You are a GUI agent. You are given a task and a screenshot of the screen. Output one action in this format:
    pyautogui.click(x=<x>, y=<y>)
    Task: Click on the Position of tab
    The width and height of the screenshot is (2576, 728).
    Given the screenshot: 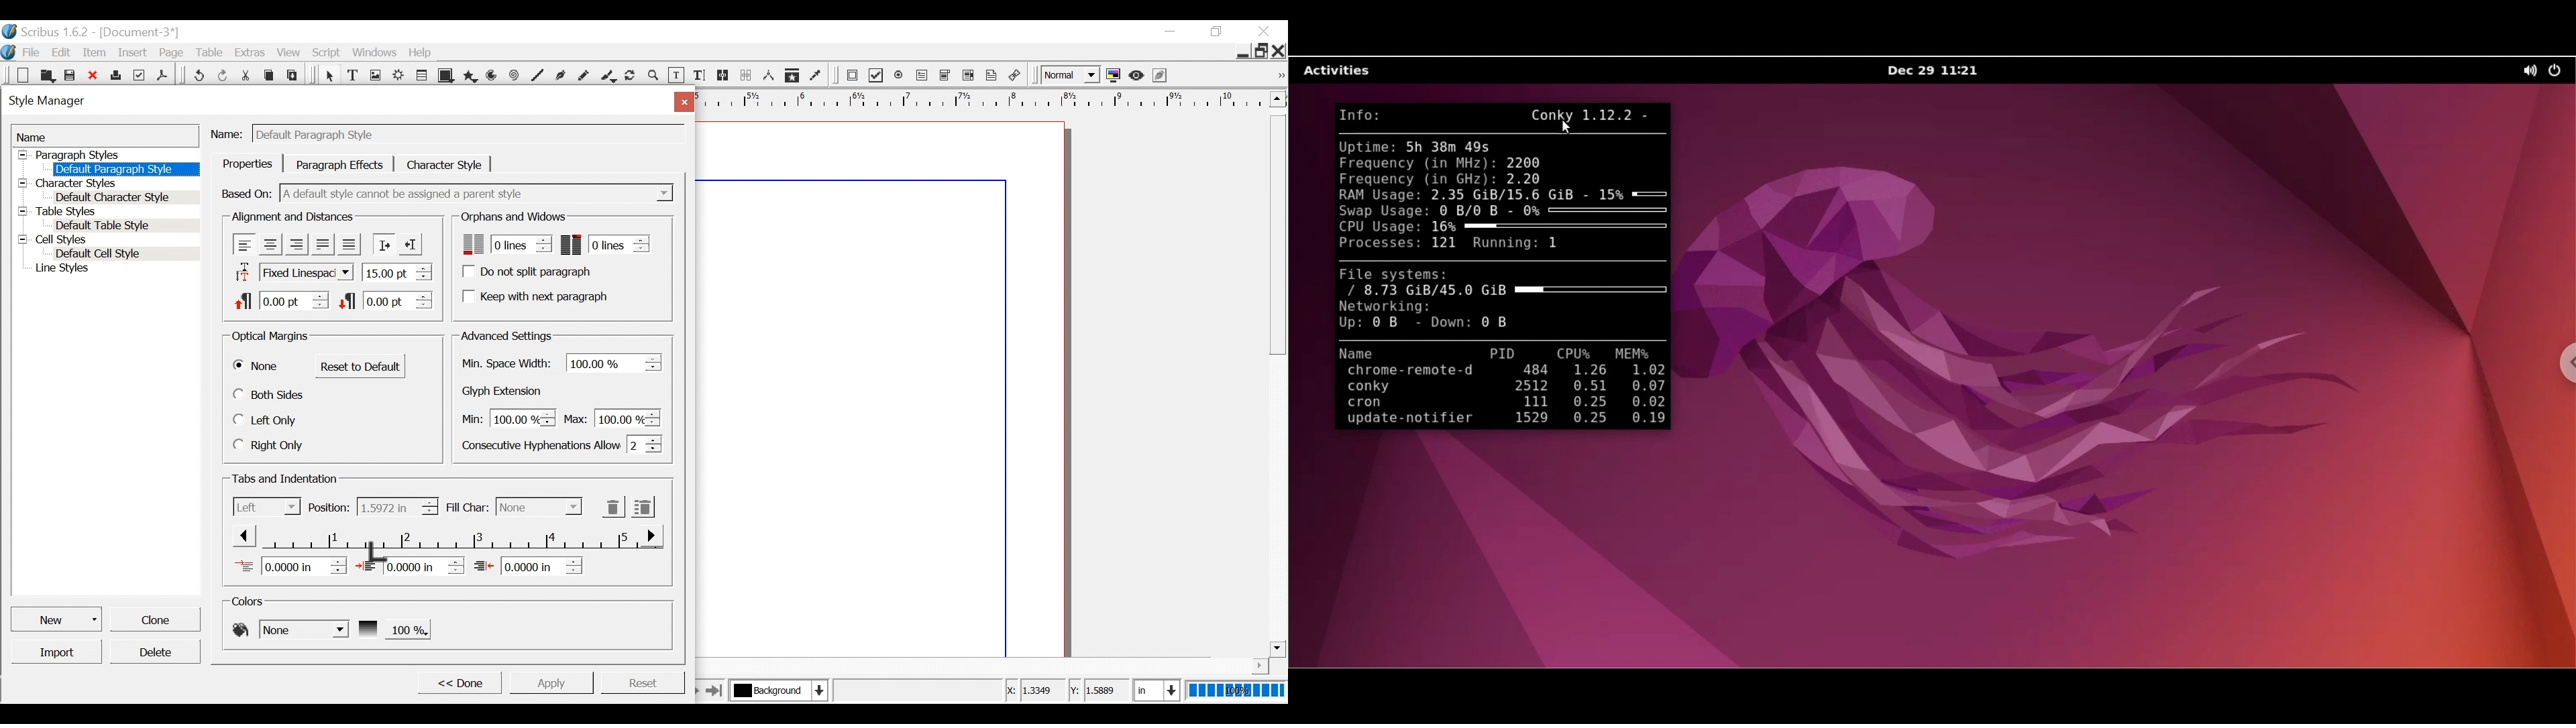 What is the action you would take?
    pyautogui.click(x=396, y=507)
    